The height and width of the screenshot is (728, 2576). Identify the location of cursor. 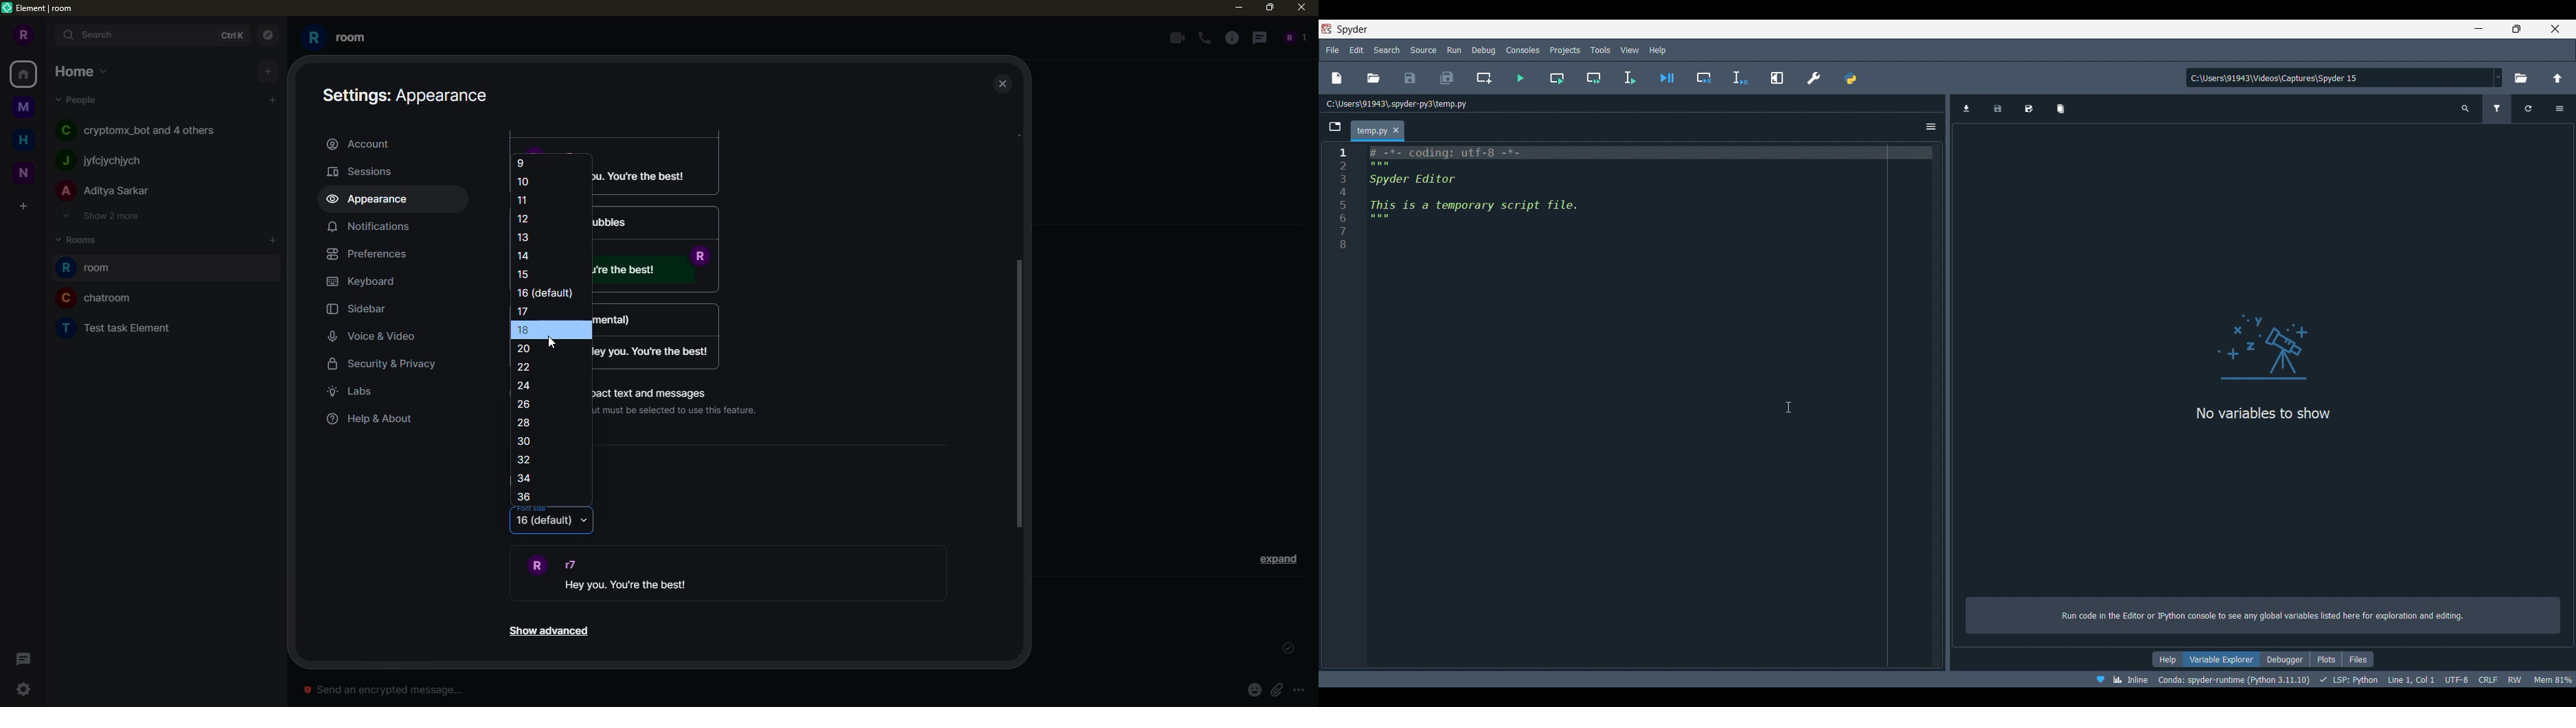
(554, 341).